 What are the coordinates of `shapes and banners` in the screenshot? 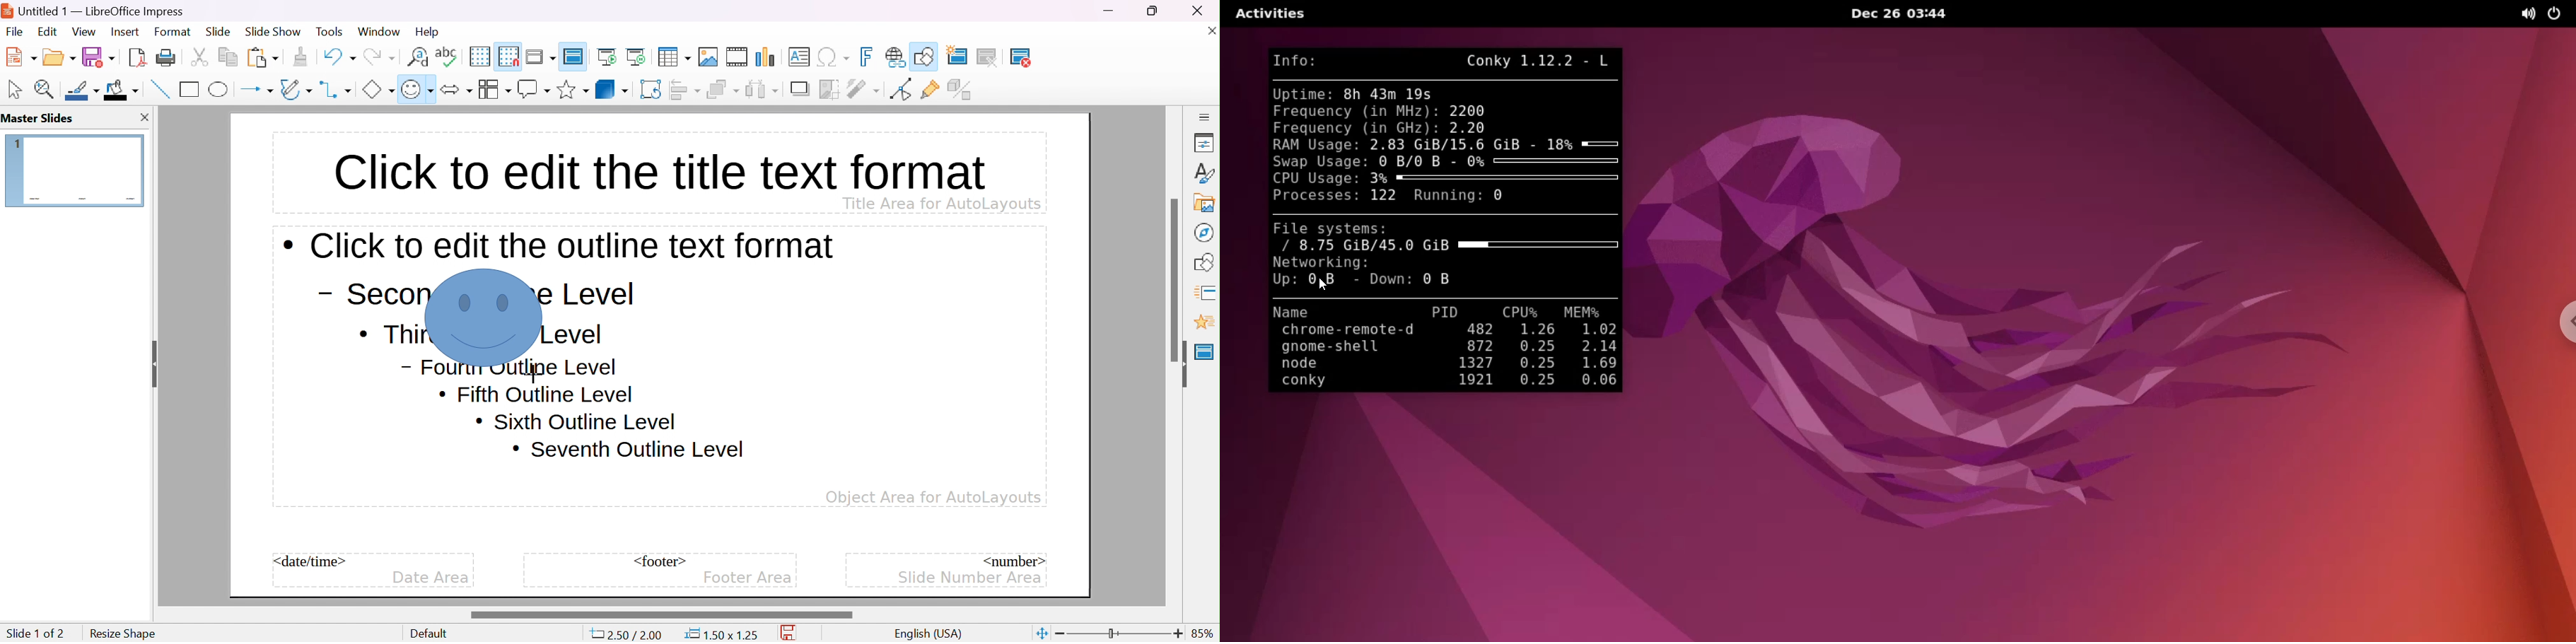 It's located at (573, 90).